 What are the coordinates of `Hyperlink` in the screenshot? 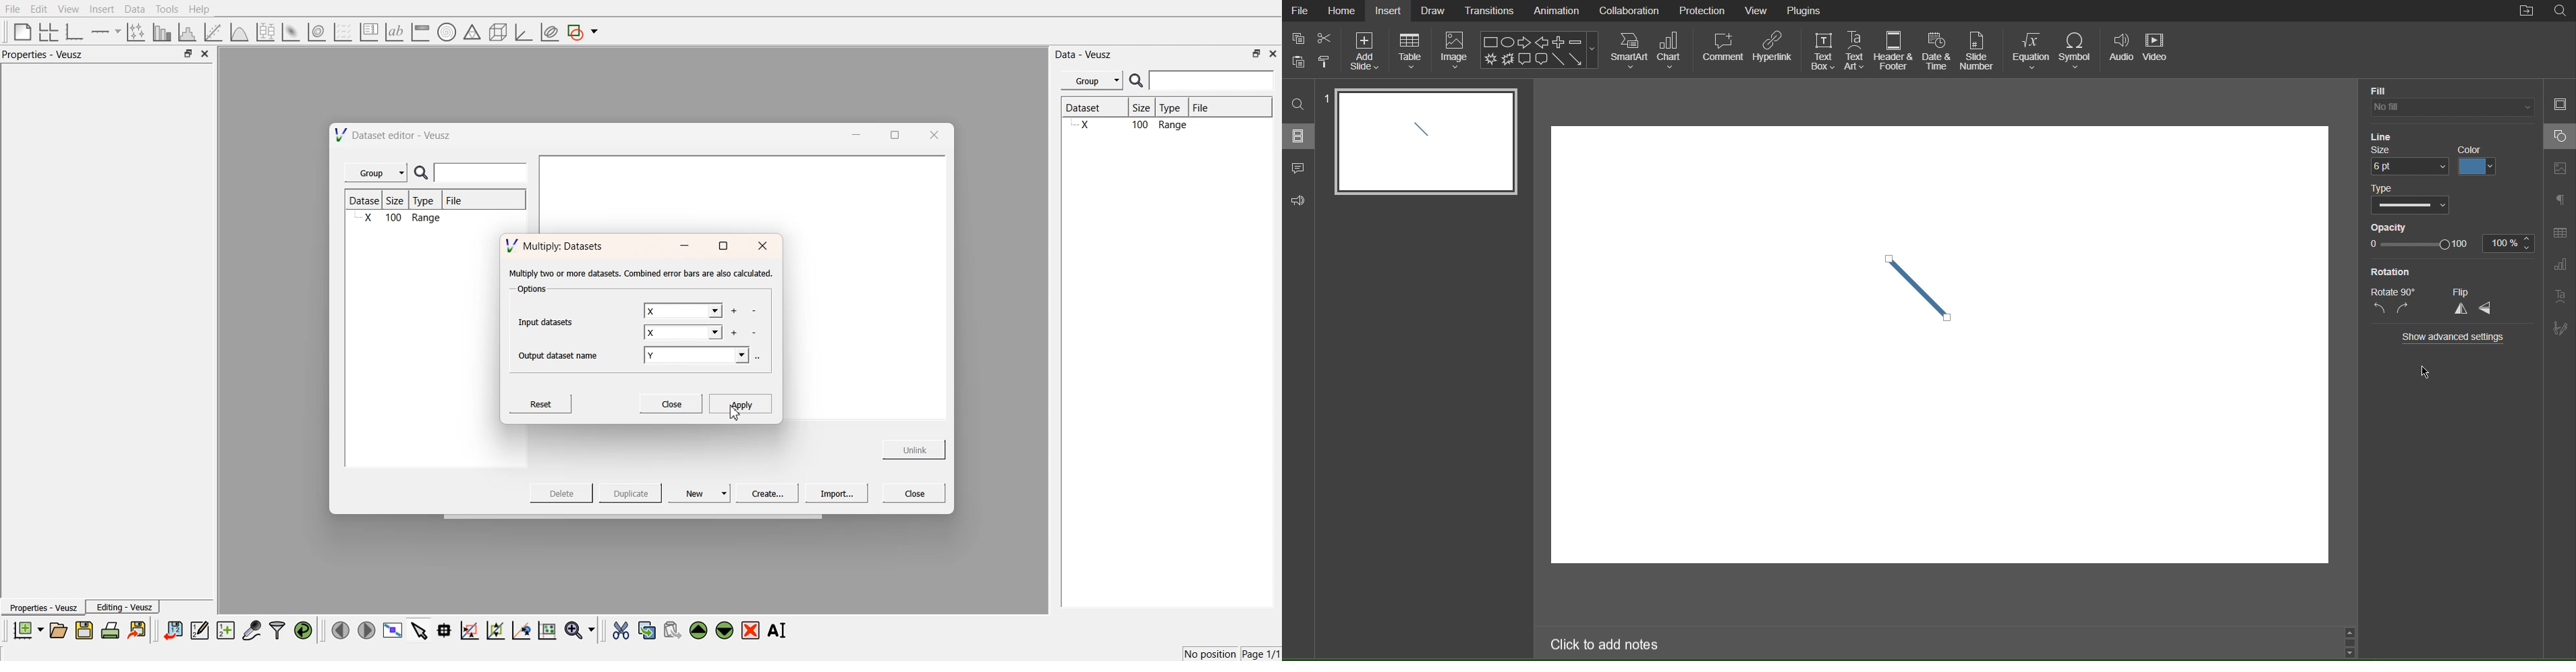 It's located at (1772, 51).